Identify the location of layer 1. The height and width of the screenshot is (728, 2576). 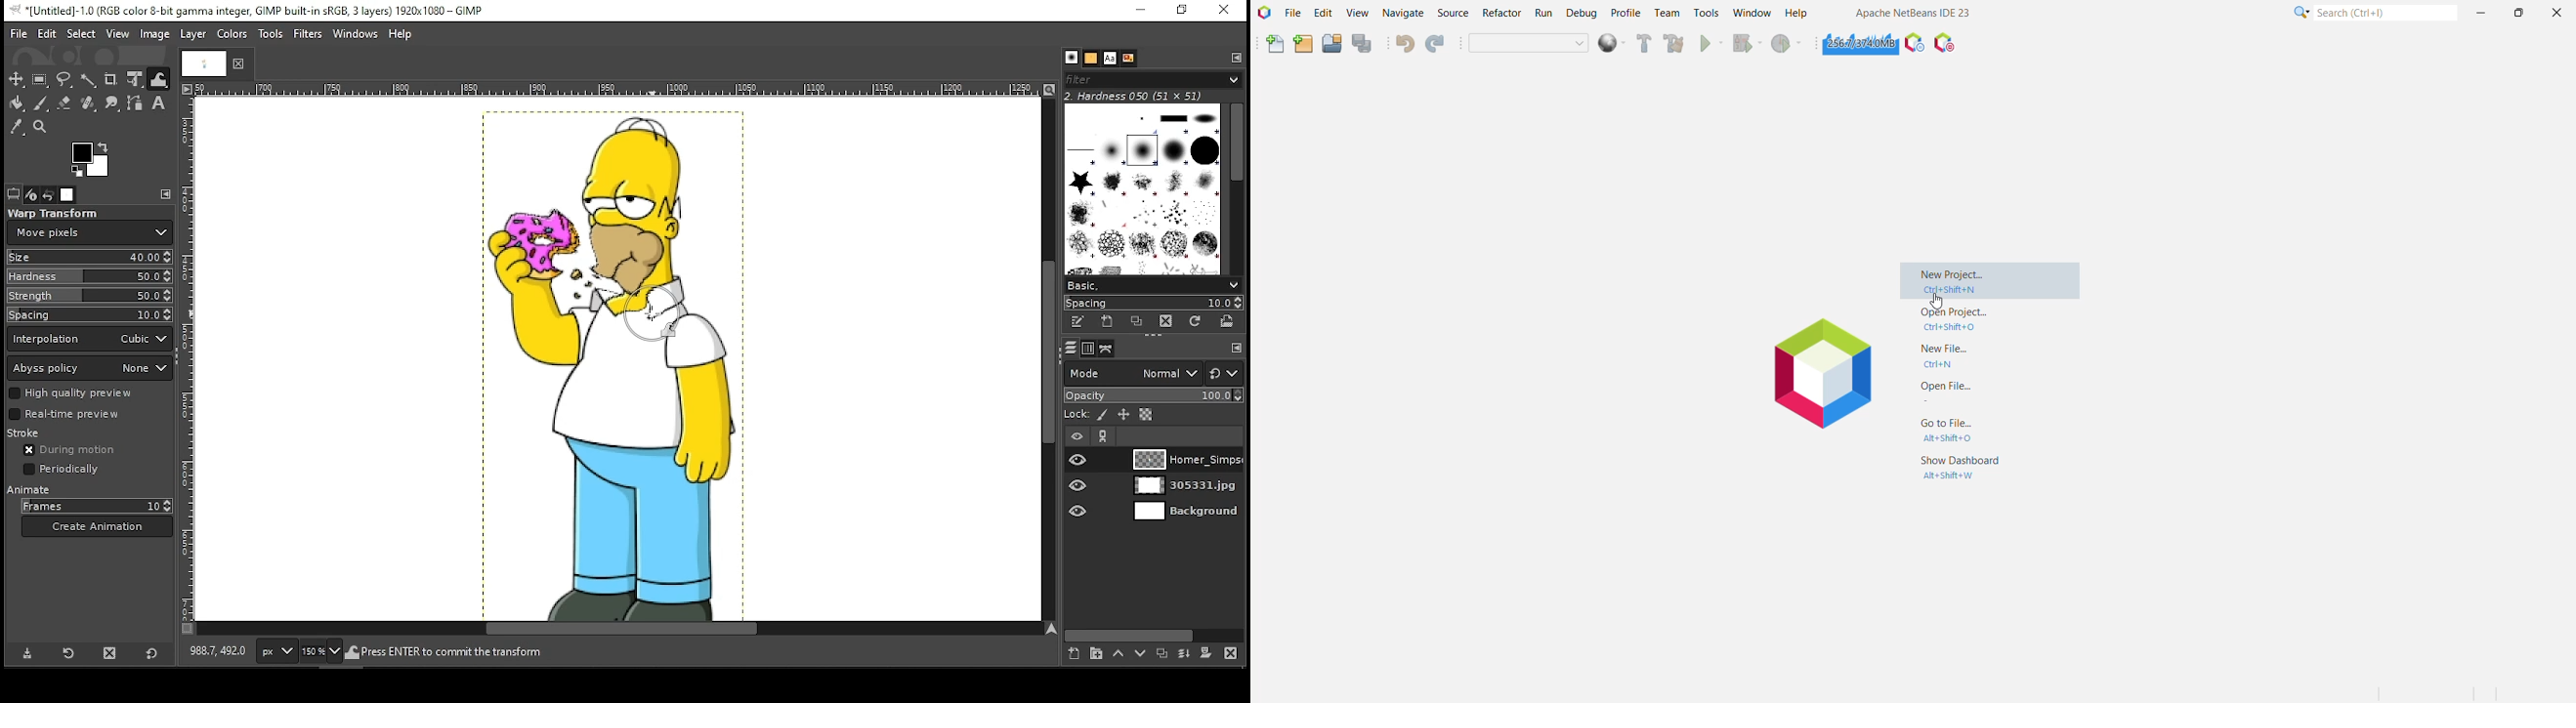
(1186, 460).